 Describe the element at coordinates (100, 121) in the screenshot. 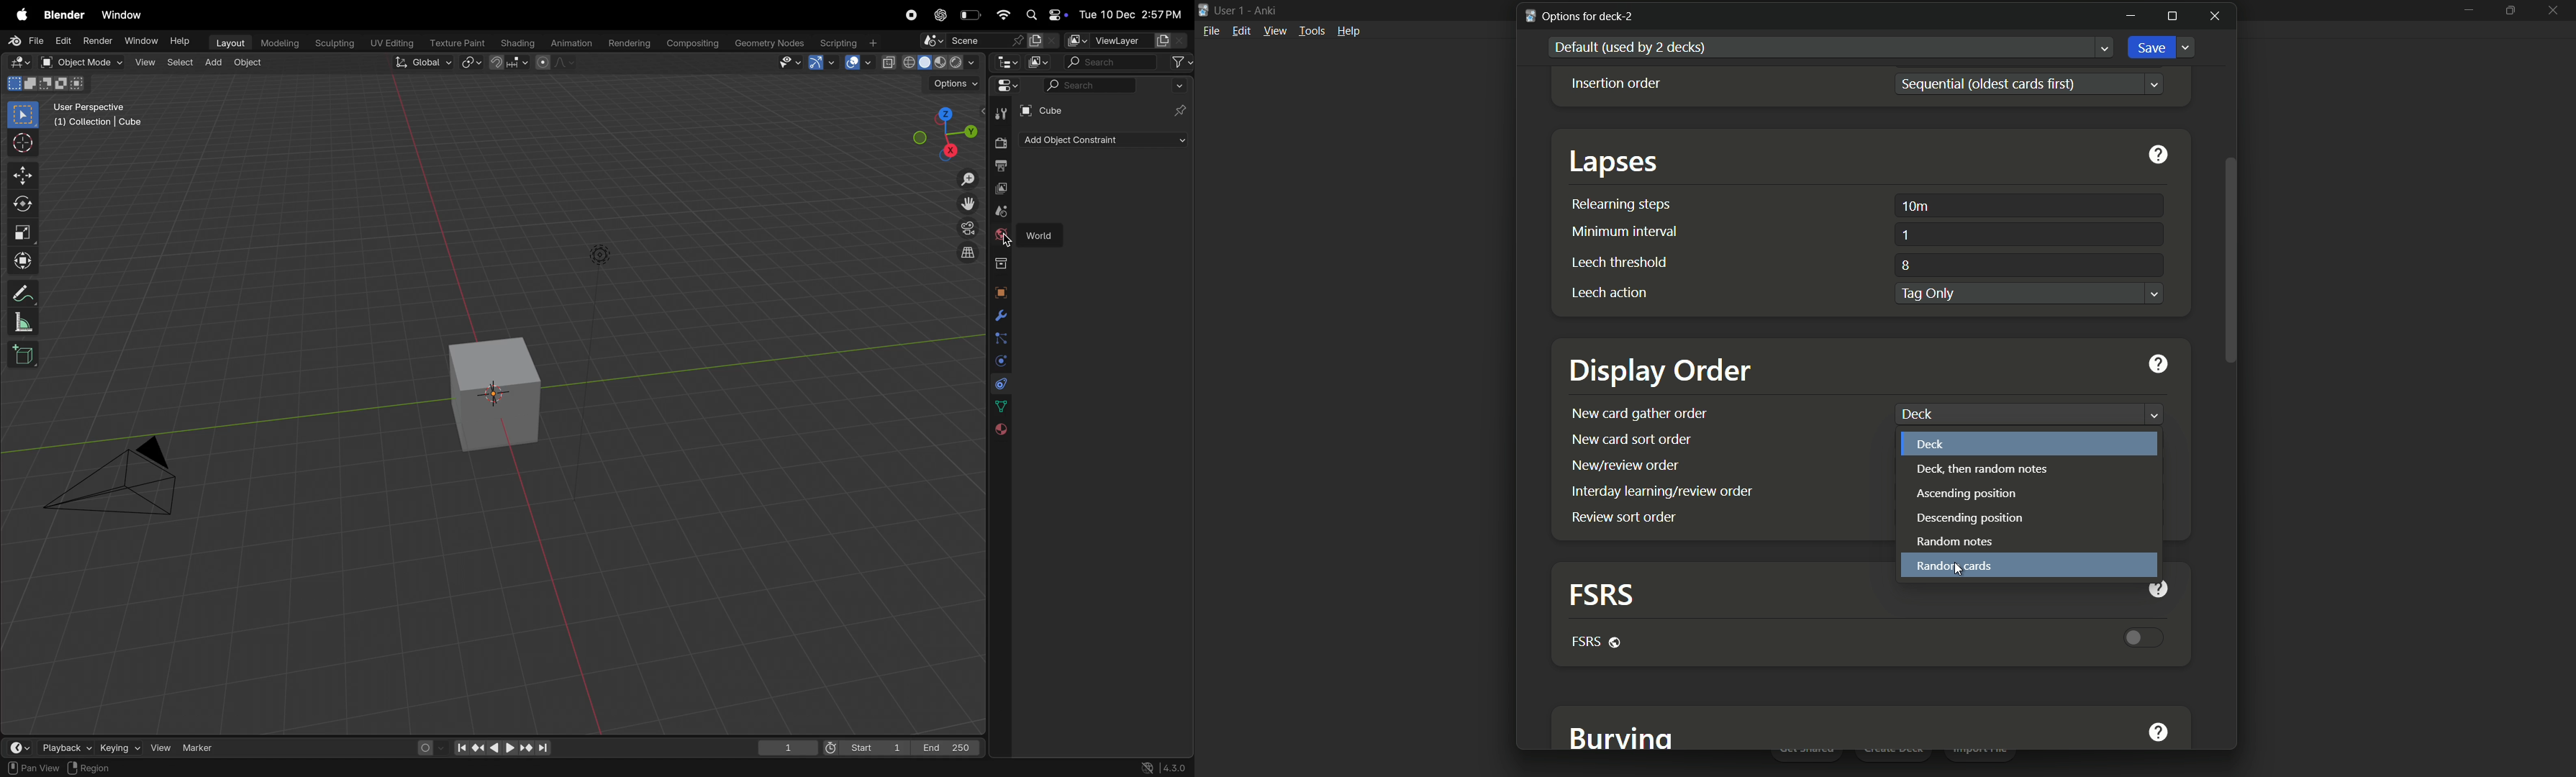

I see `User persopective` at that location.